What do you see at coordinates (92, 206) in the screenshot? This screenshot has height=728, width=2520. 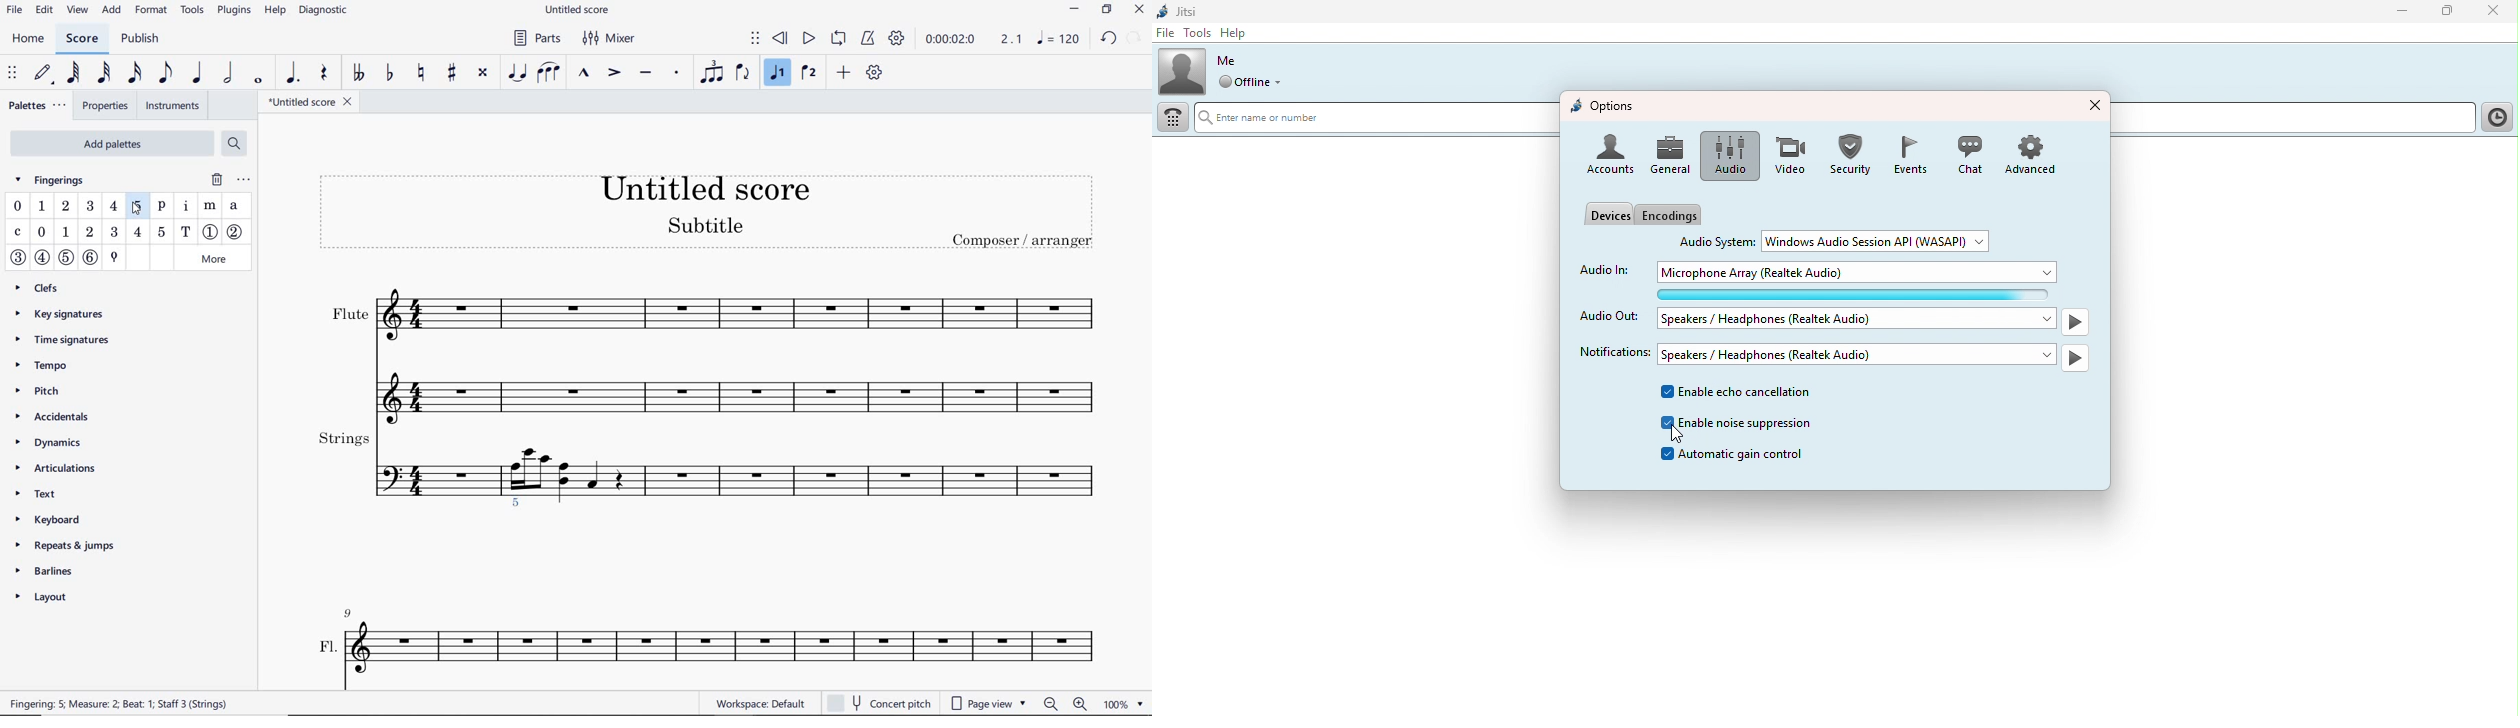 I see `fingering 3` at bounding box center [92, 206].